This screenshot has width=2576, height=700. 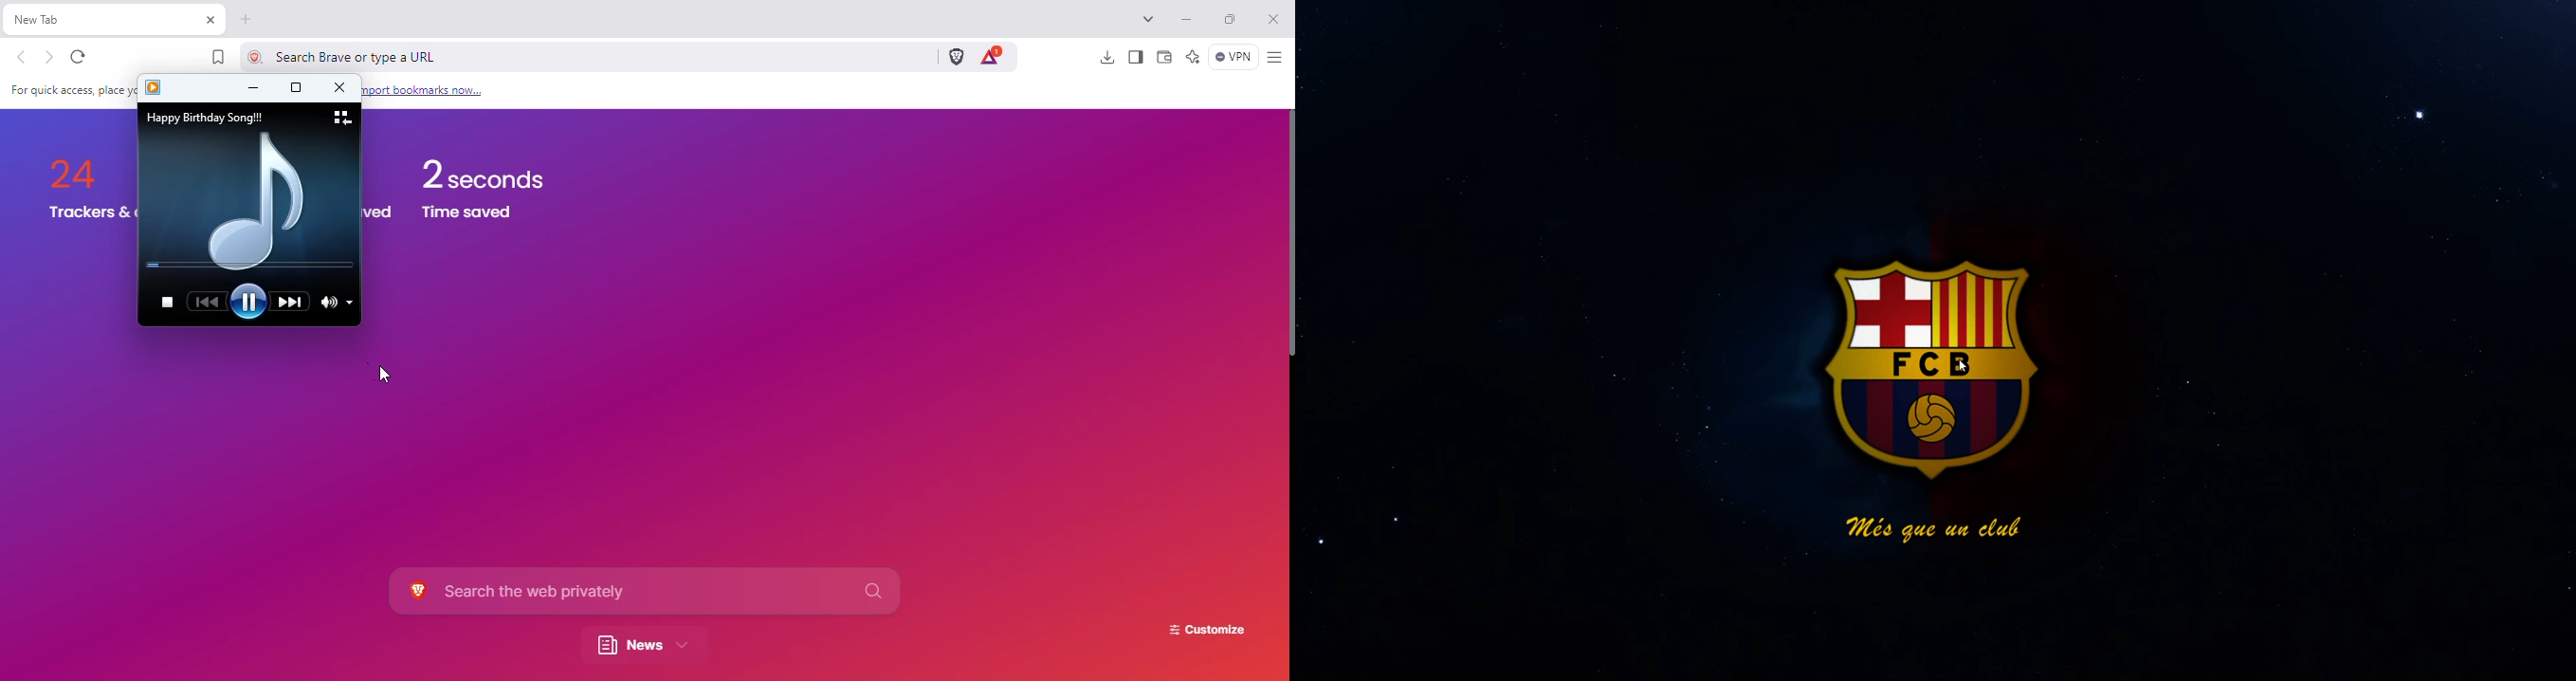 What do you see at coordinates (350, 304) in the screenshot?
I see `volume` at bounding box center [350, 304].